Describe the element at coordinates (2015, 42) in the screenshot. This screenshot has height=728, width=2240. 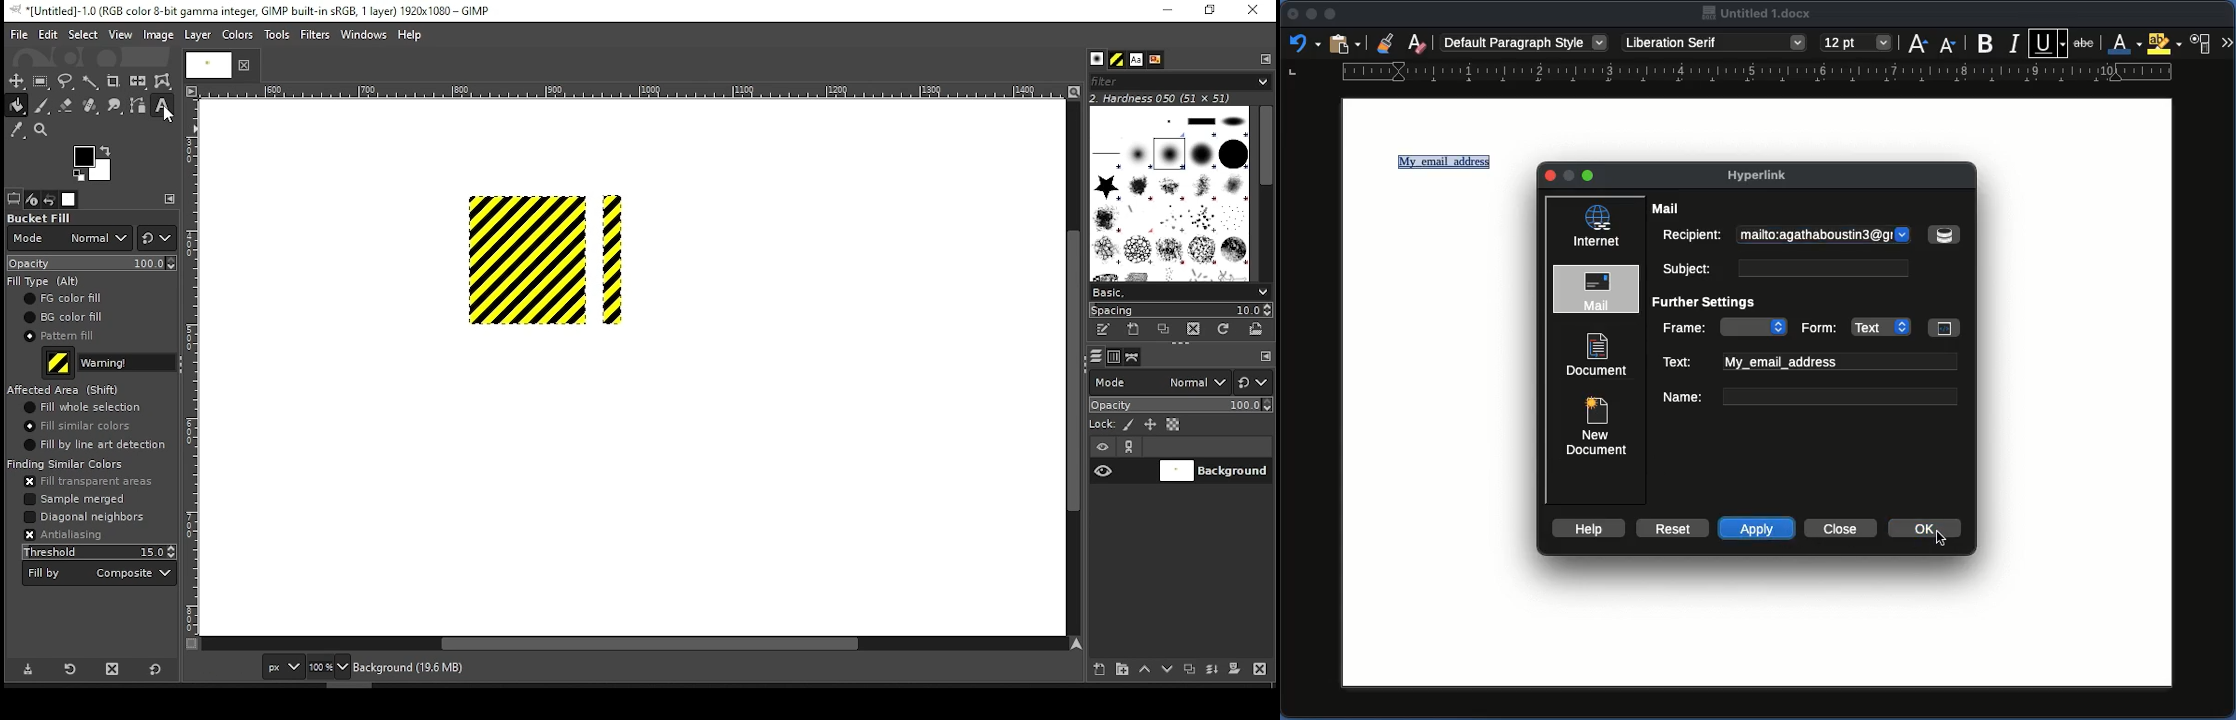
I see `Italics` at that location.